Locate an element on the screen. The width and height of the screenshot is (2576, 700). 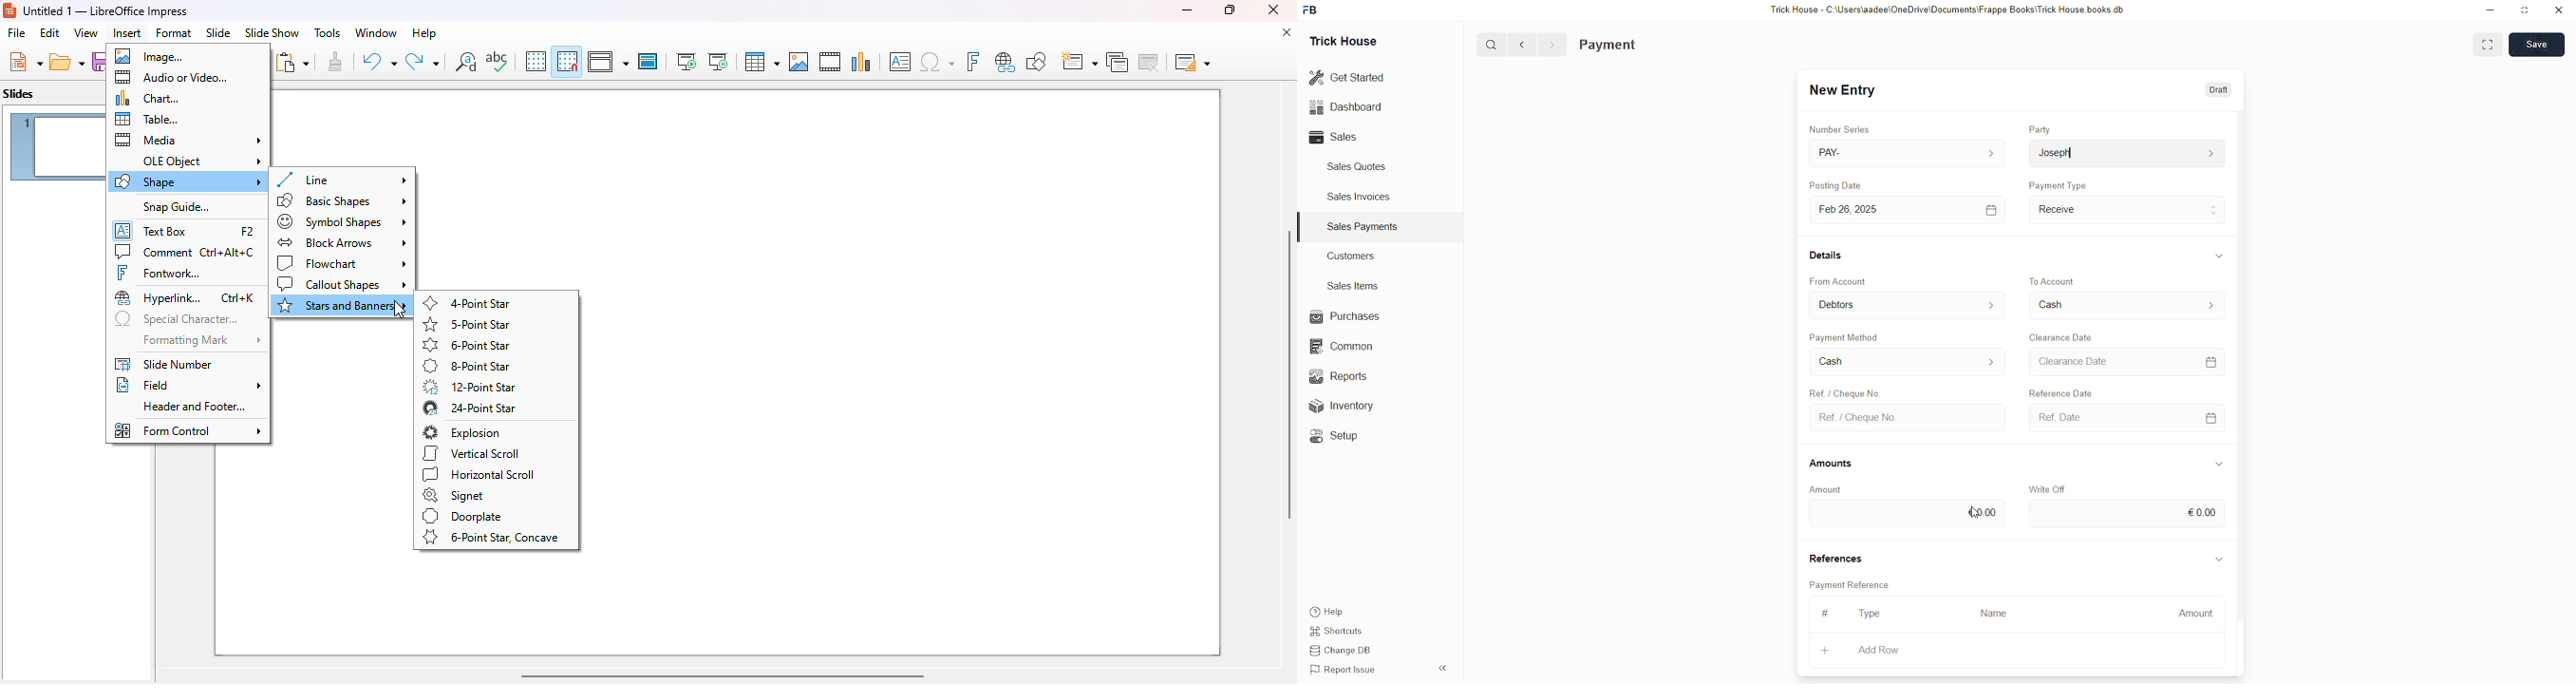
6-point star is located at coordinates (468, 345).